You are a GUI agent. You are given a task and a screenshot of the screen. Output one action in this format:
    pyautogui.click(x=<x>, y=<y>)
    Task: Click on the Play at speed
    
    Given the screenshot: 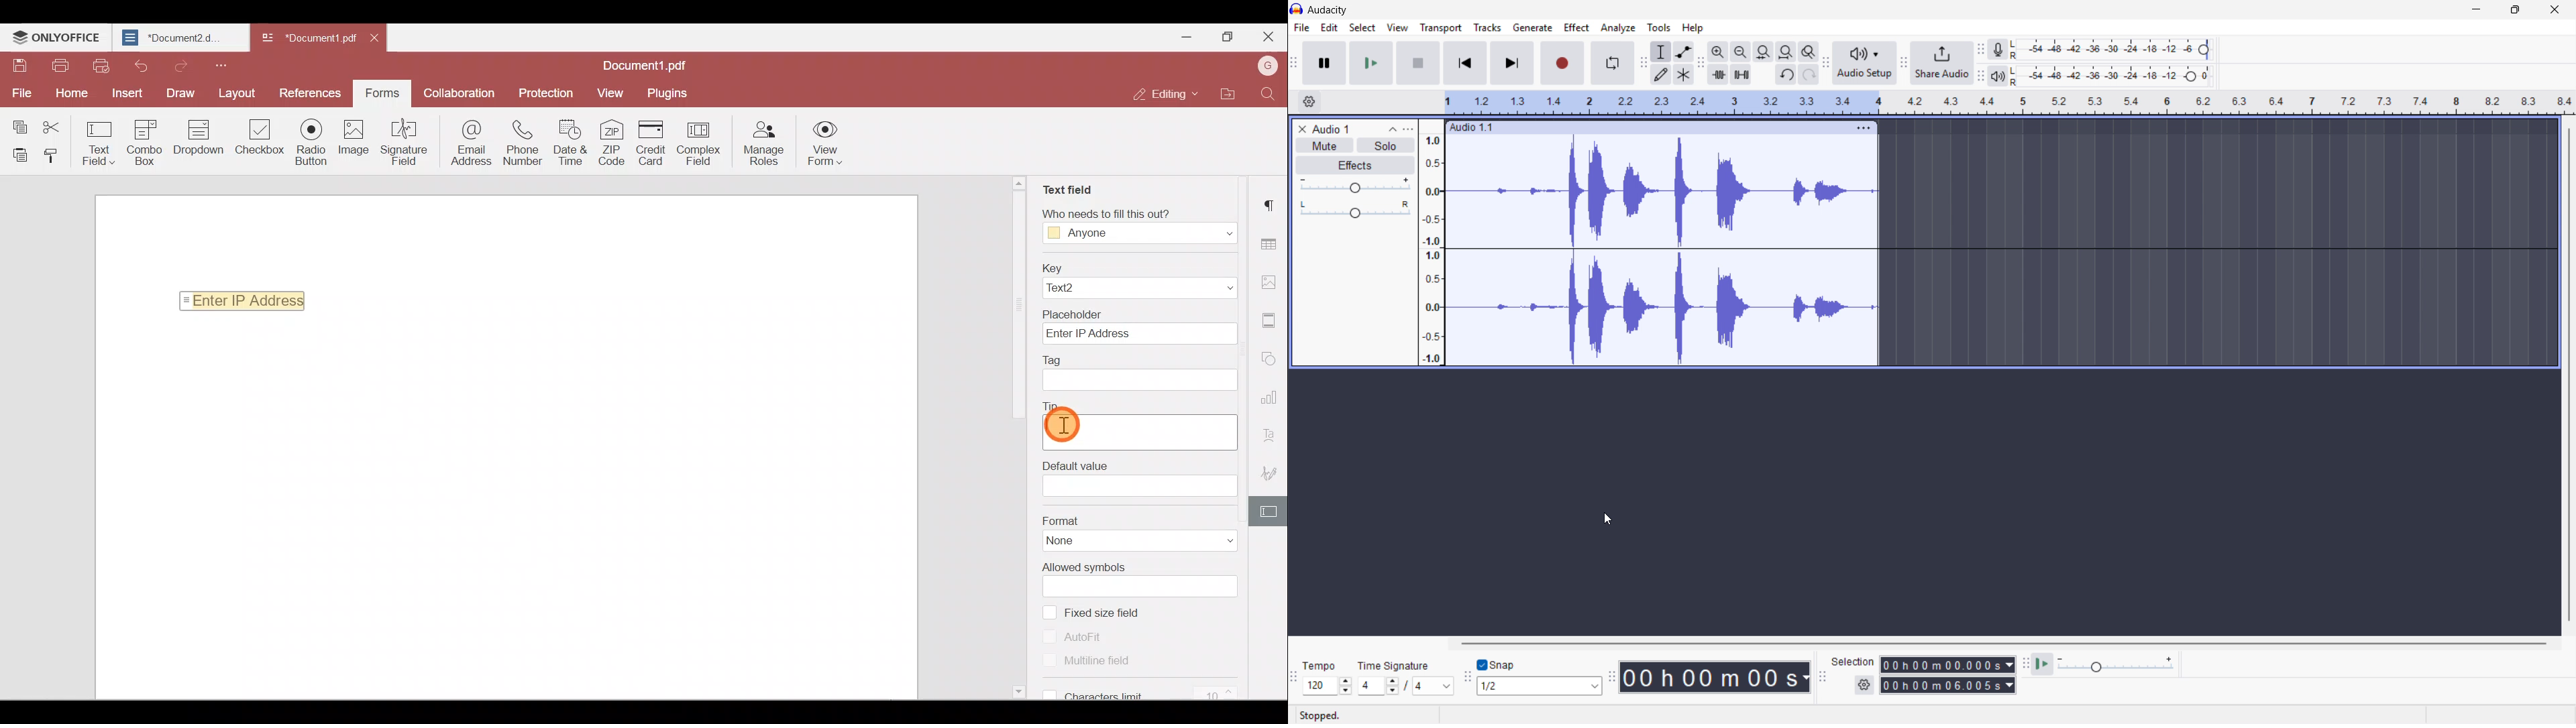 What is the action you would take?
    pyautogui.click(x=2043, y=664)
    